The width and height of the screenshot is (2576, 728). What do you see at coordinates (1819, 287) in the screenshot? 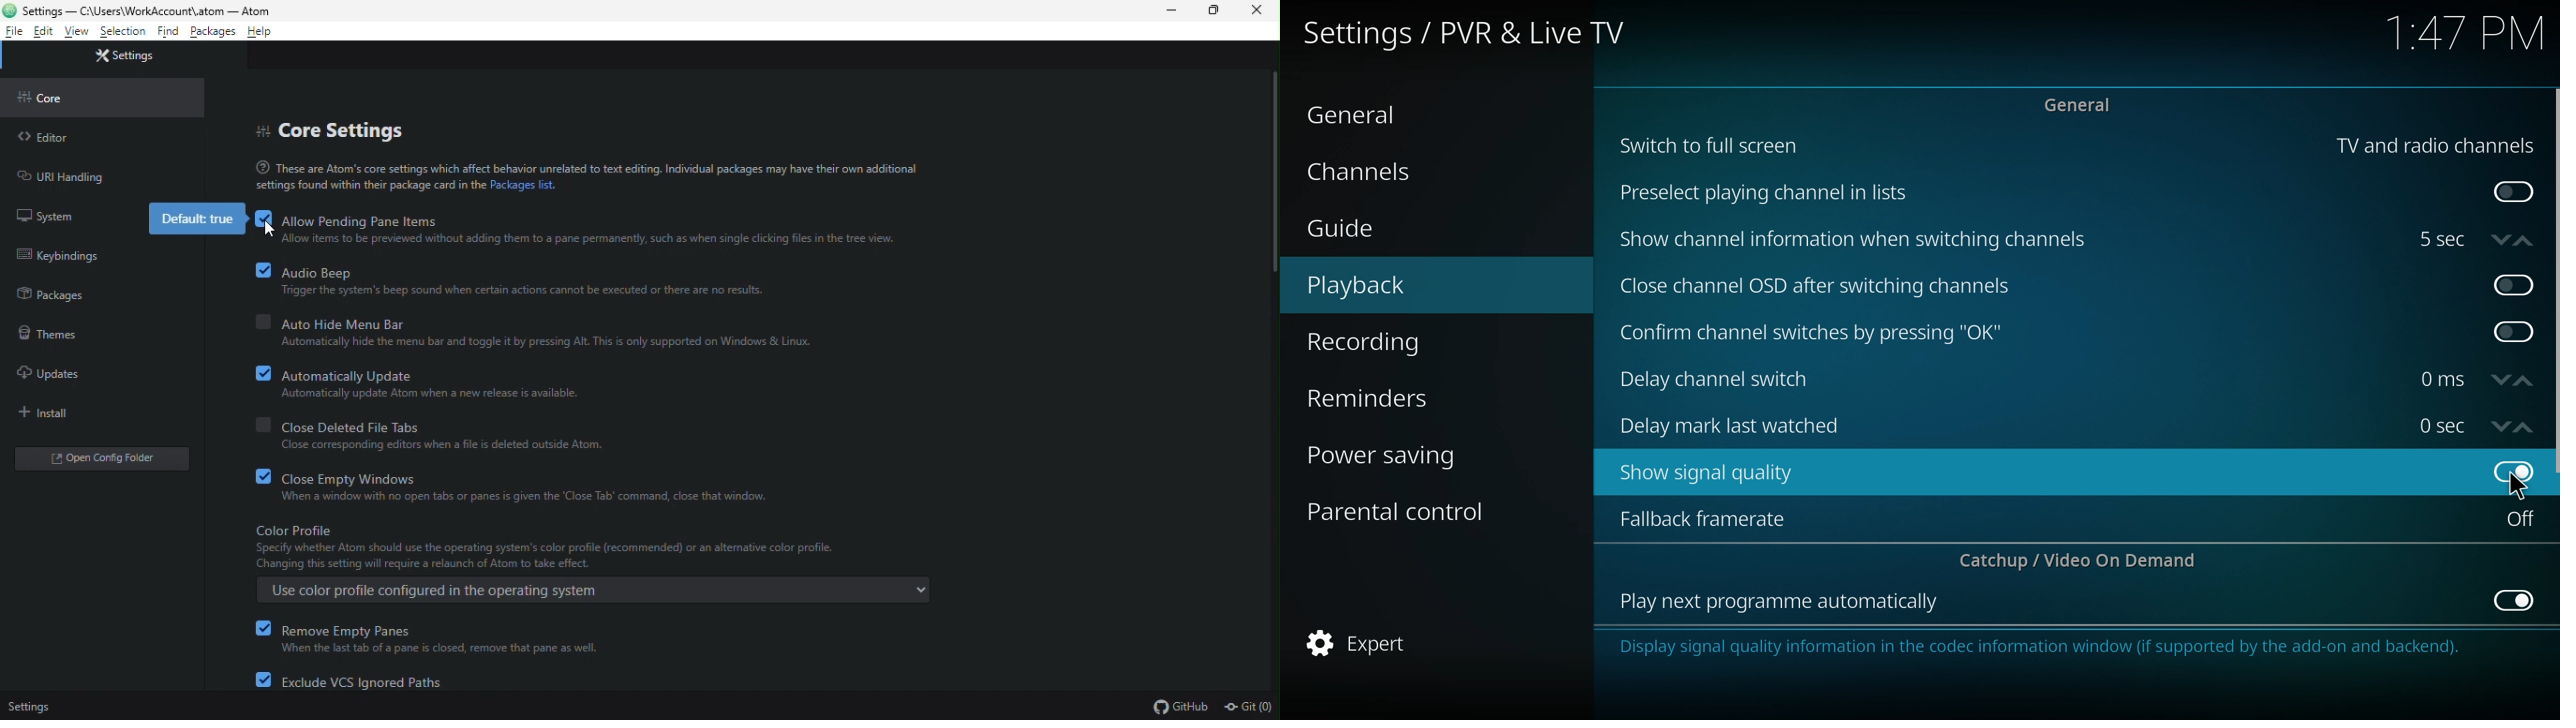
I see `close channel osd after switching channels` at bounding box center [1819, 287].